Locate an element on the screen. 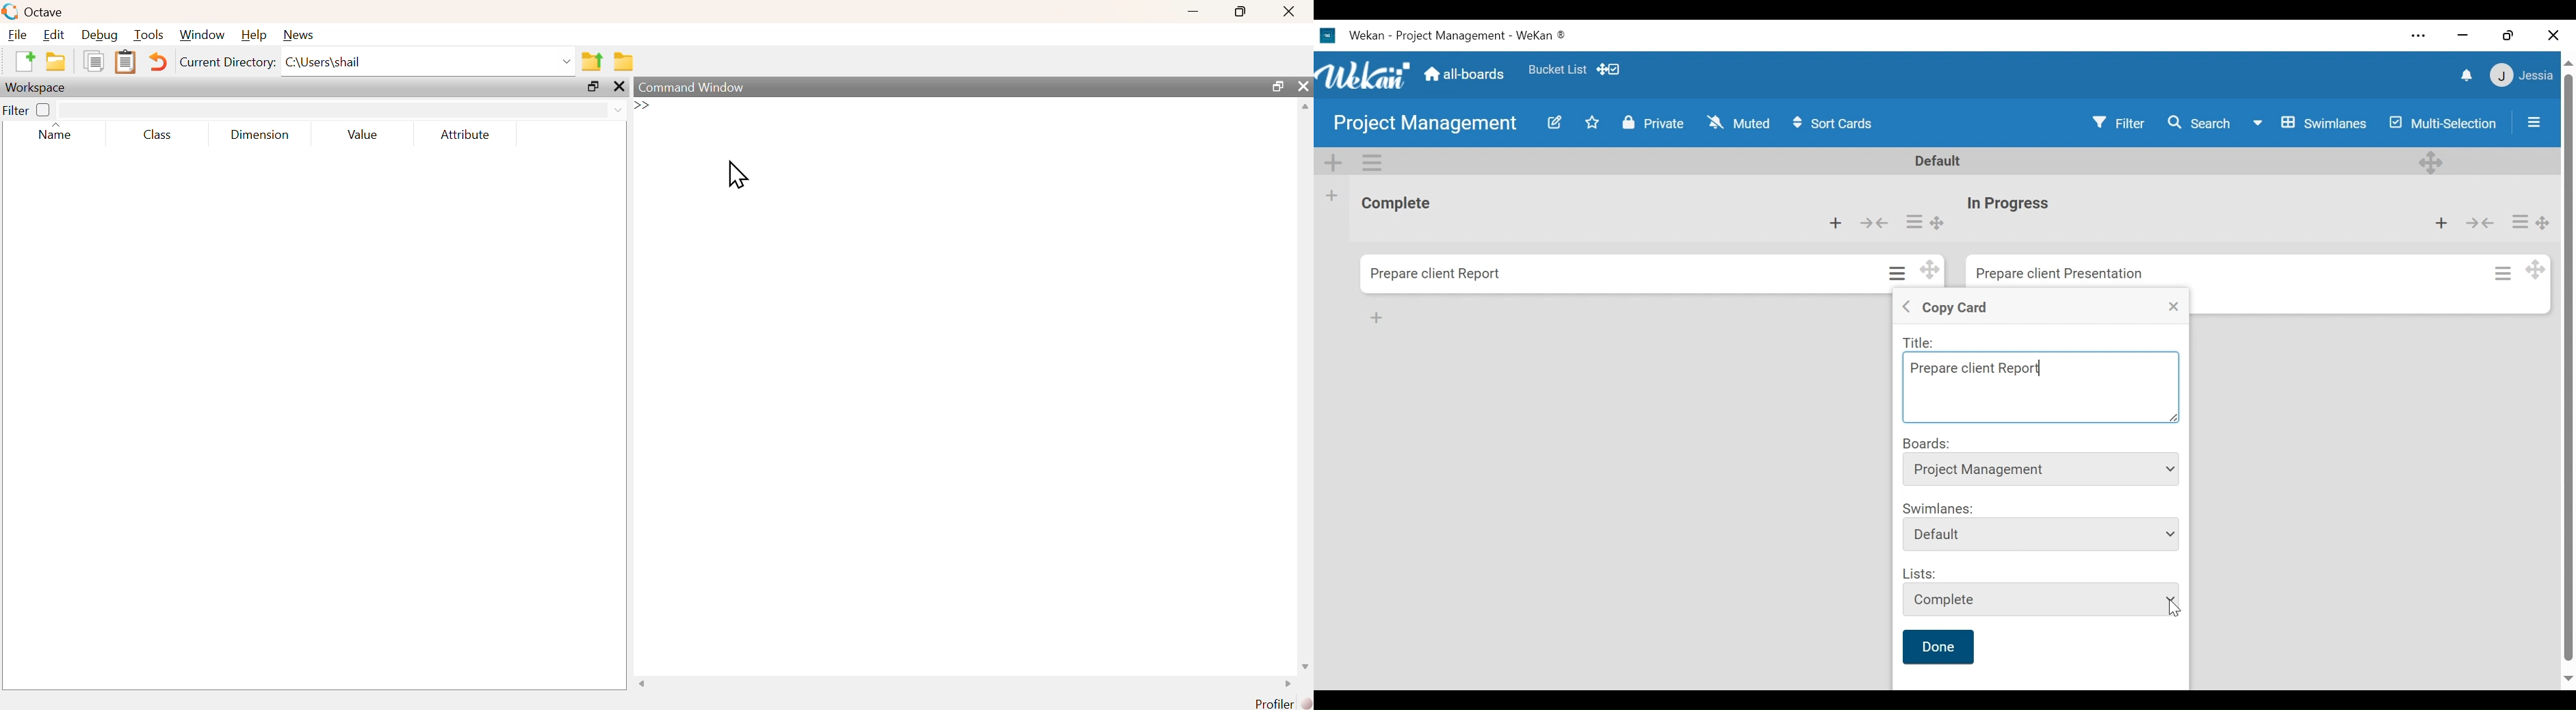 This screenshot has width=2576, height=728. debug is located at coordinates (99, 36).